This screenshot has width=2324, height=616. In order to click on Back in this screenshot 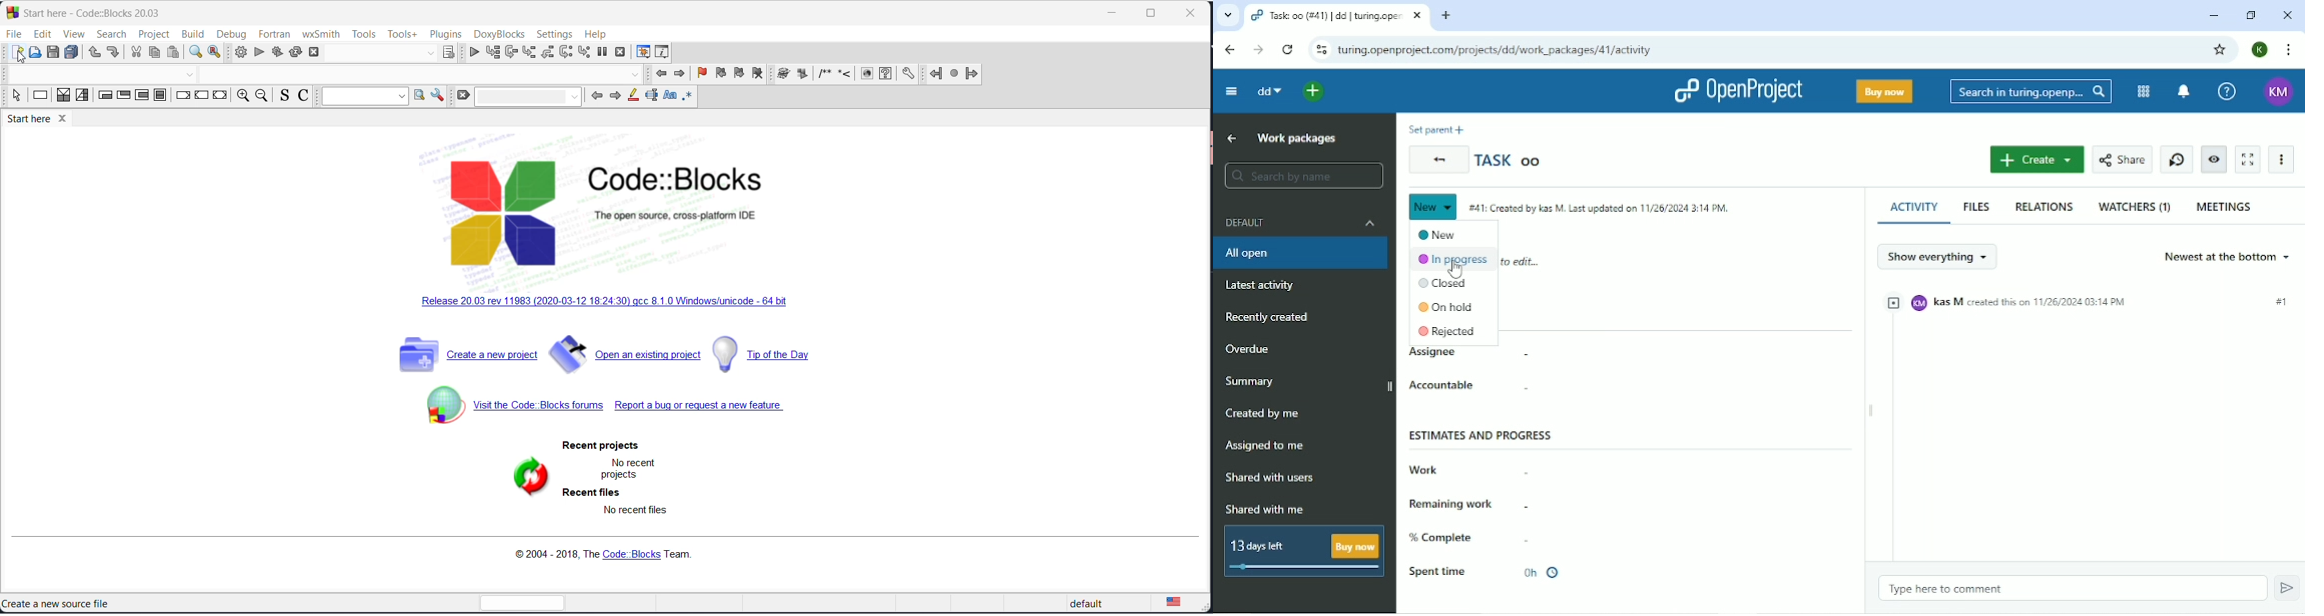, I will do `click(1230, 50)`.